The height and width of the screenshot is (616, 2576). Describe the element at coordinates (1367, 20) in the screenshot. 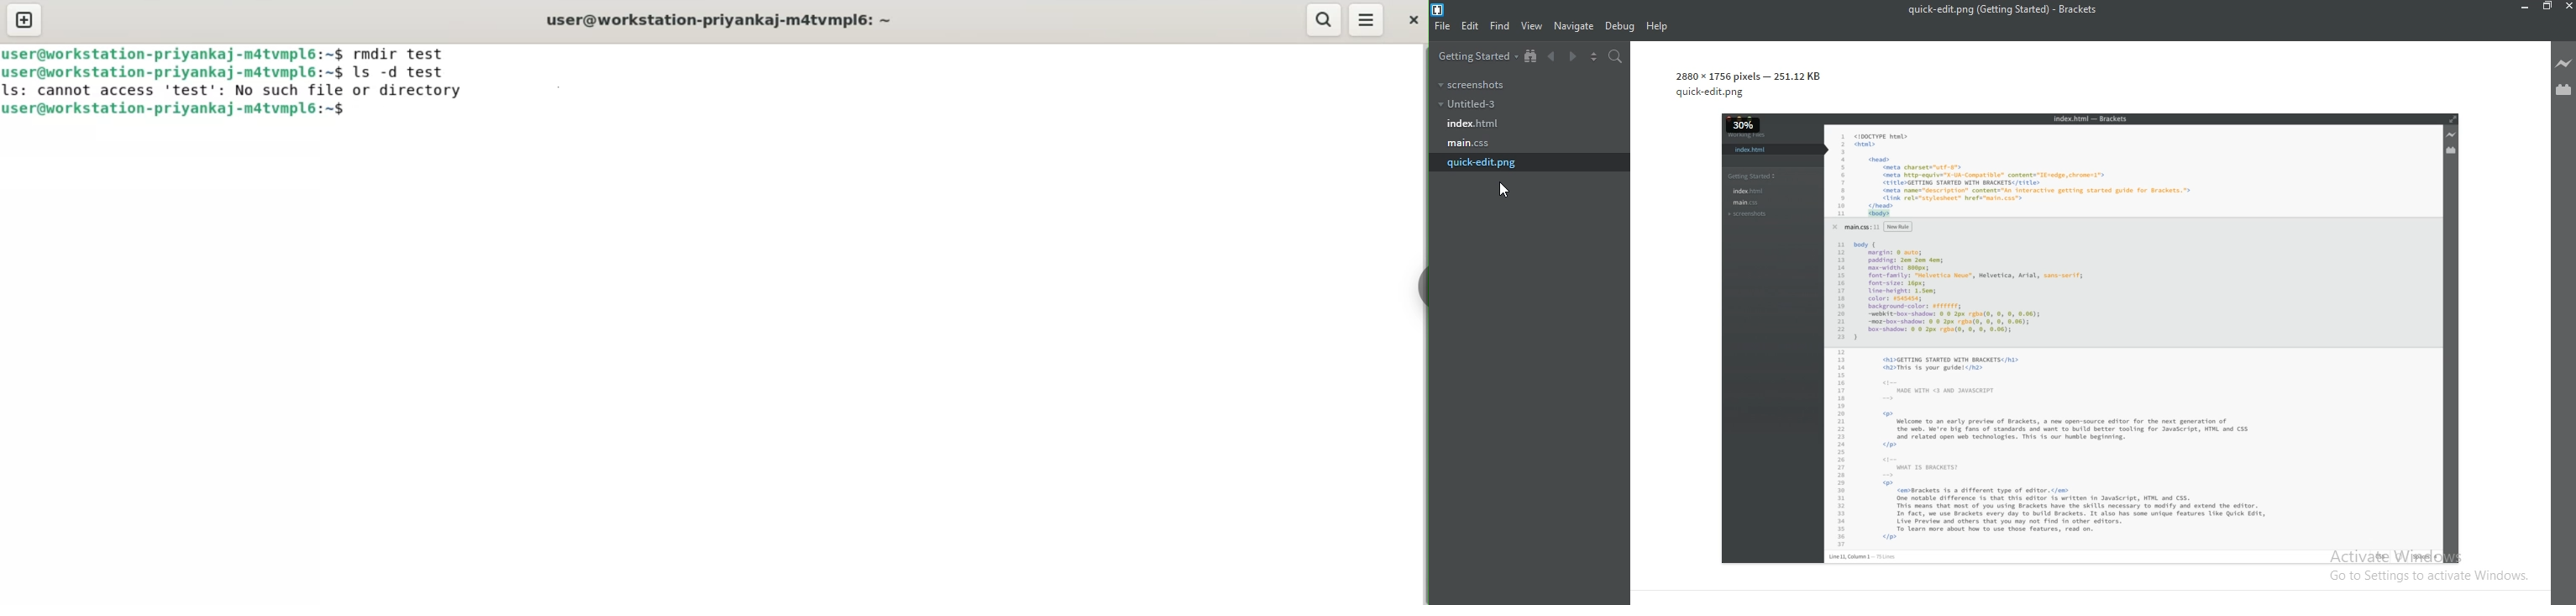

I see `menu` at that location.